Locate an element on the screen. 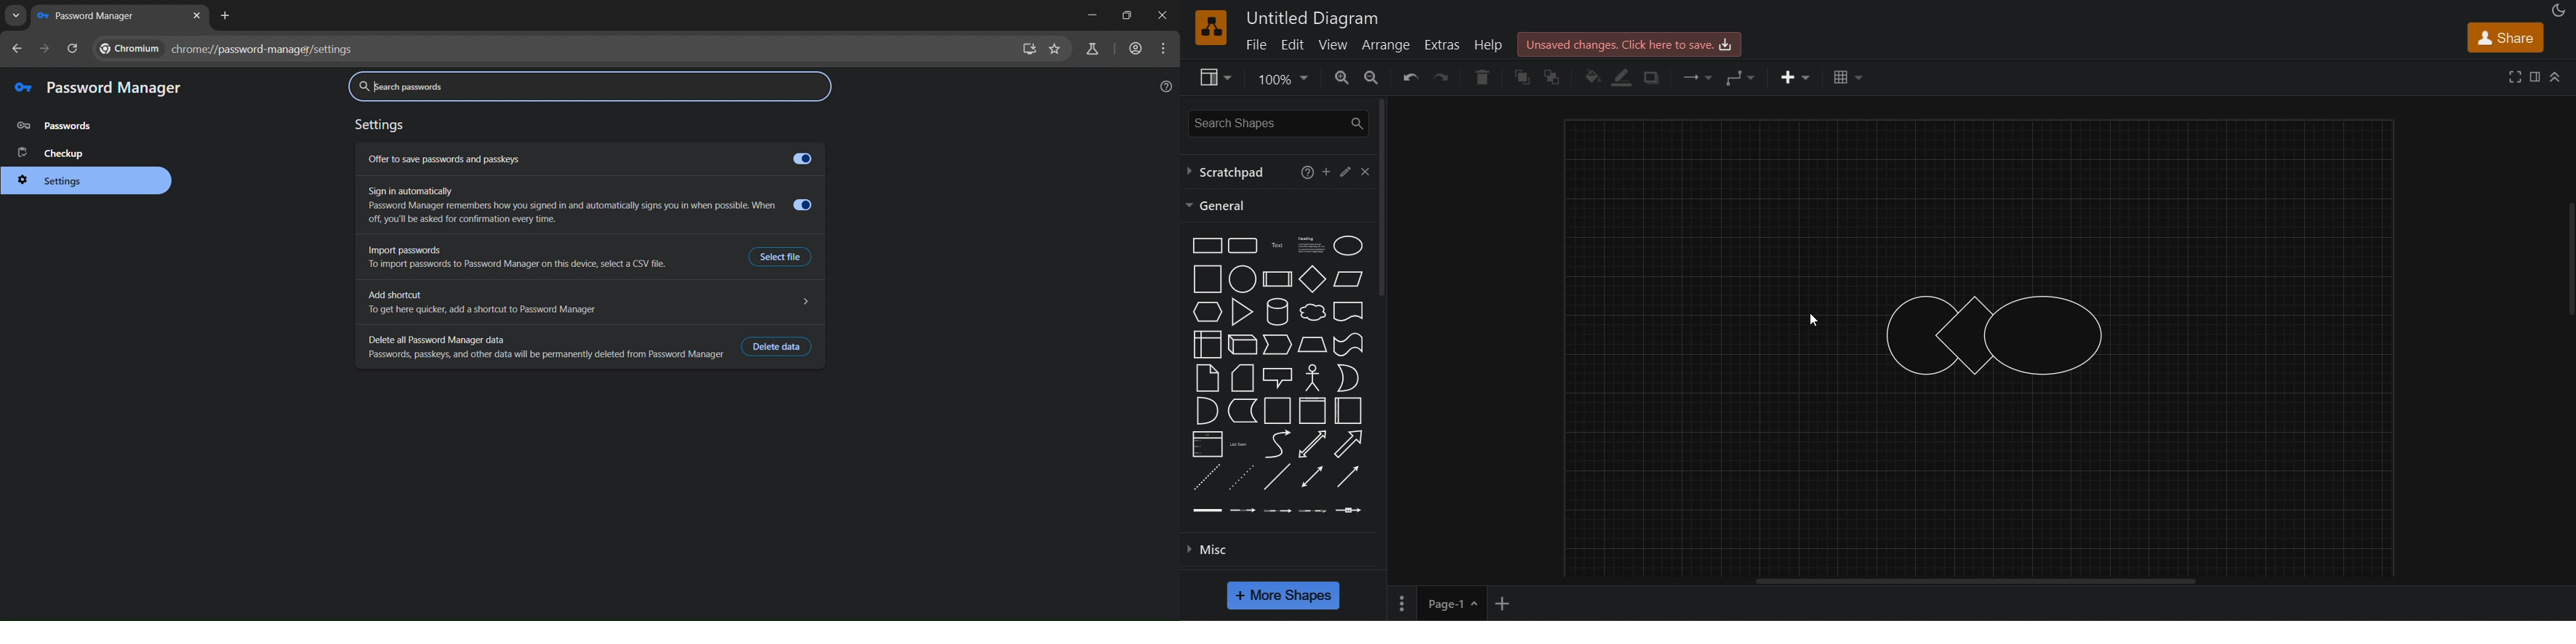 The height and width of the screenshot is (644, 2576). diamond is located at coordinates (1313, 279).